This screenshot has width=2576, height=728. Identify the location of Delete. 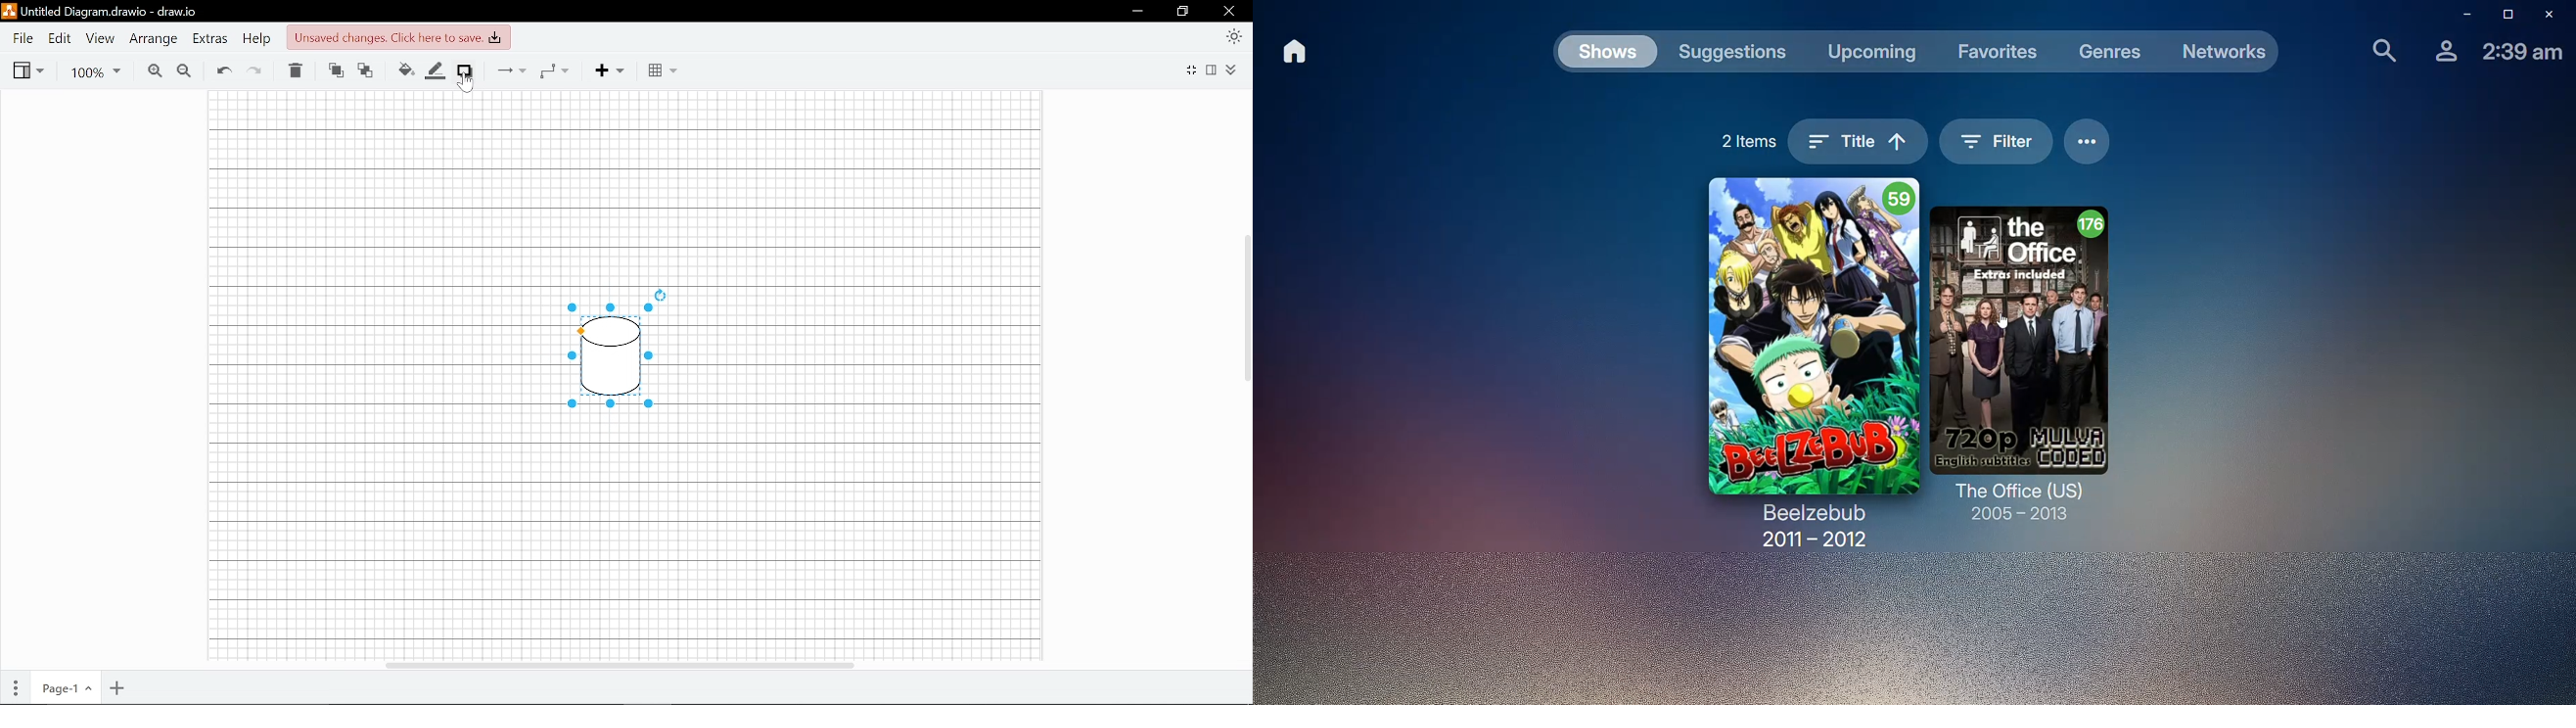
(295, 71).